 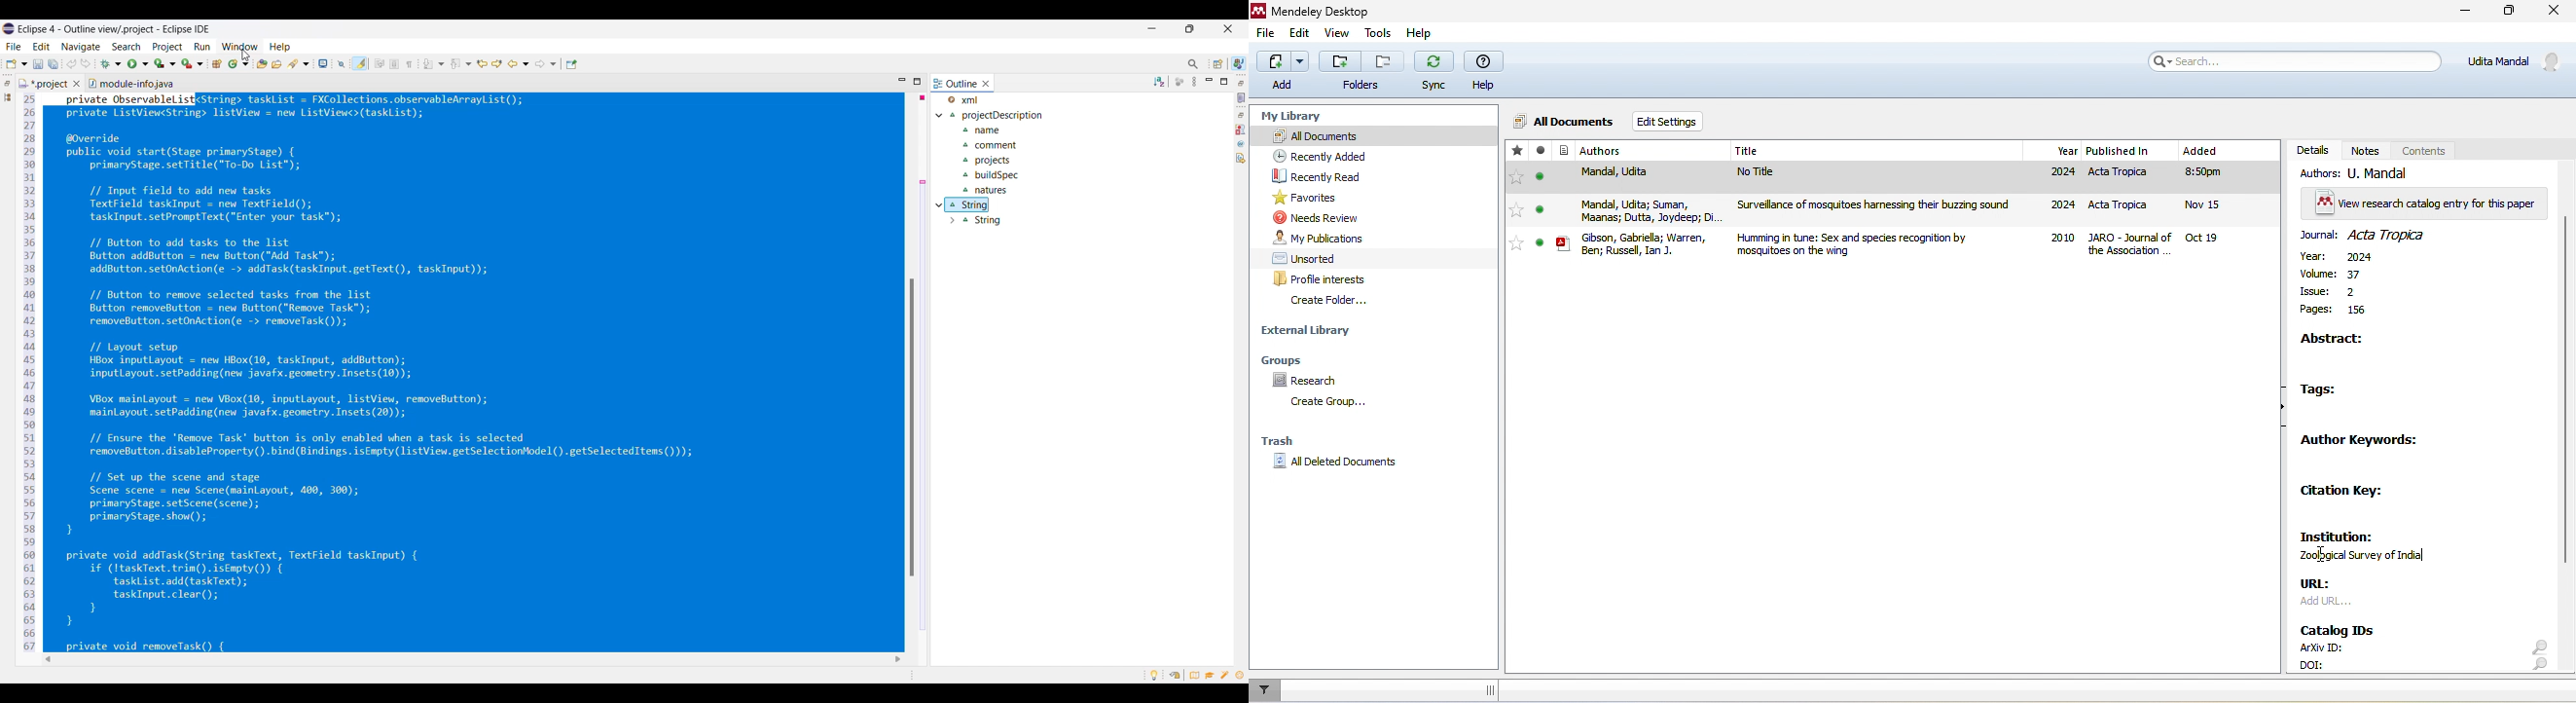 What do you see at coordinates (1361, 86) in the screenshot?
I see `folders` at bounding box center [1361, 86].